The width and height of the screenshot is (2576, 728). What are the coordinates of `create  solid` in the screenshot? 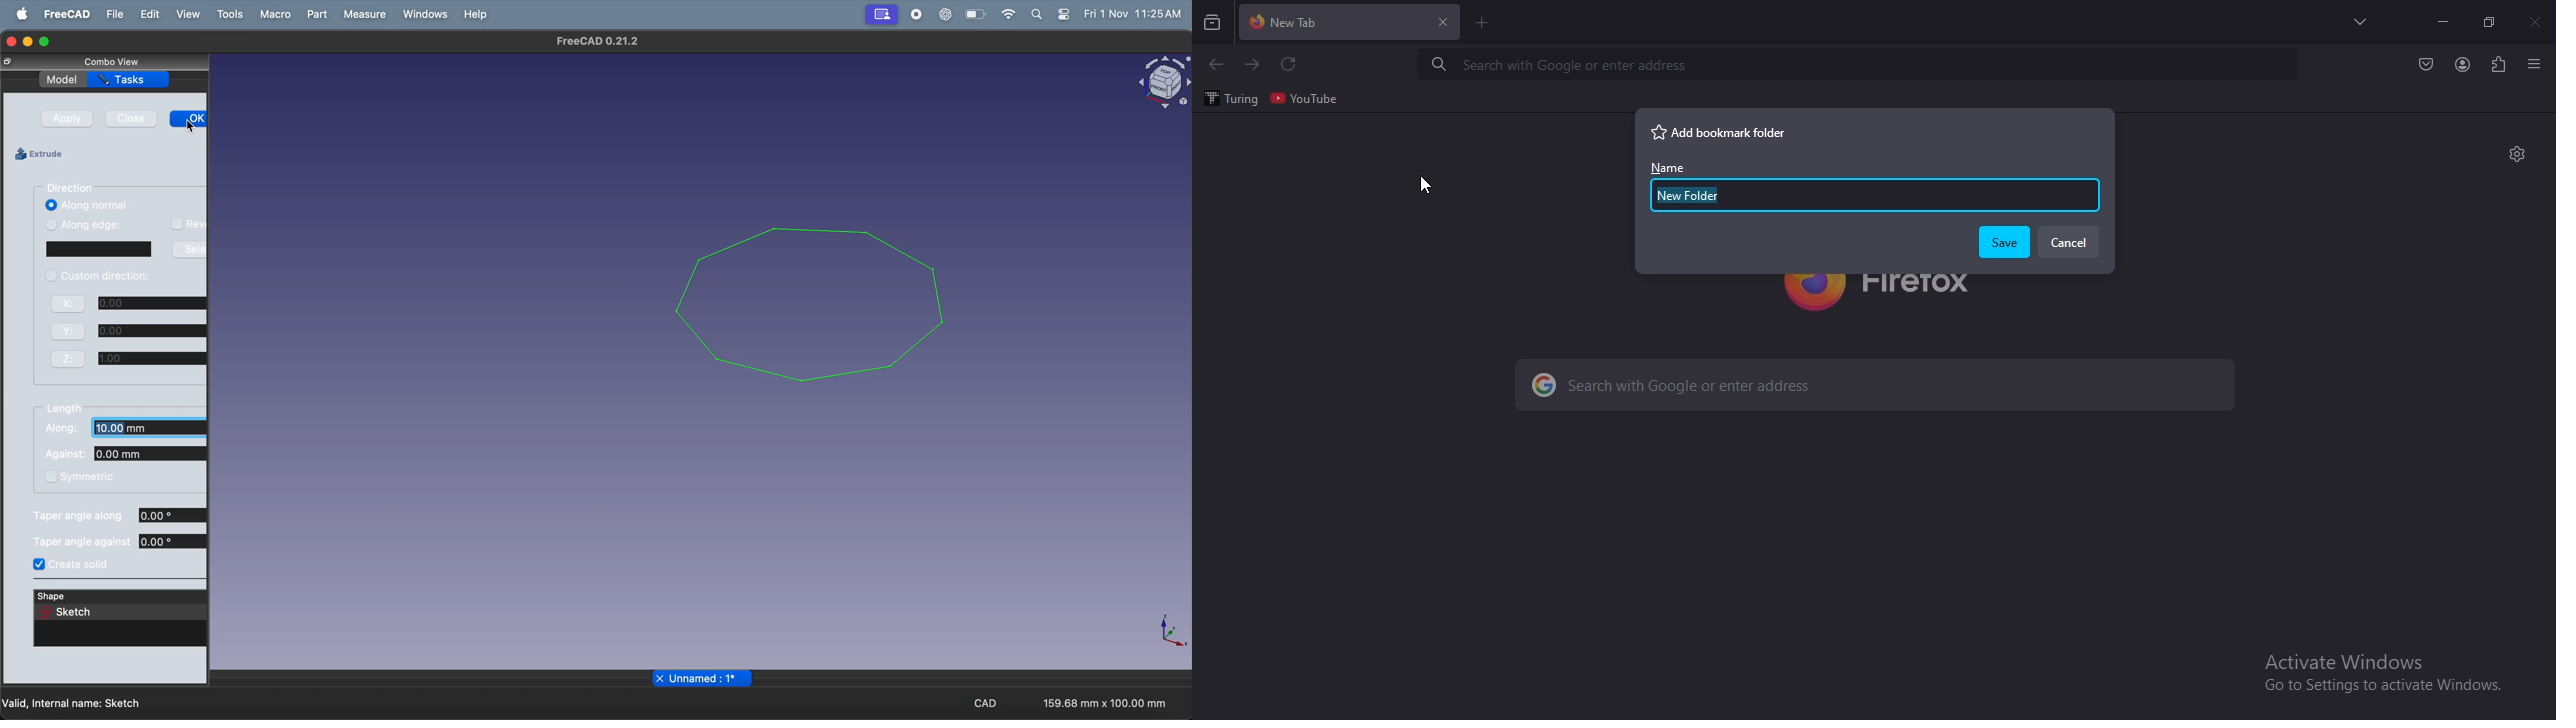 It's located at (73, 565).